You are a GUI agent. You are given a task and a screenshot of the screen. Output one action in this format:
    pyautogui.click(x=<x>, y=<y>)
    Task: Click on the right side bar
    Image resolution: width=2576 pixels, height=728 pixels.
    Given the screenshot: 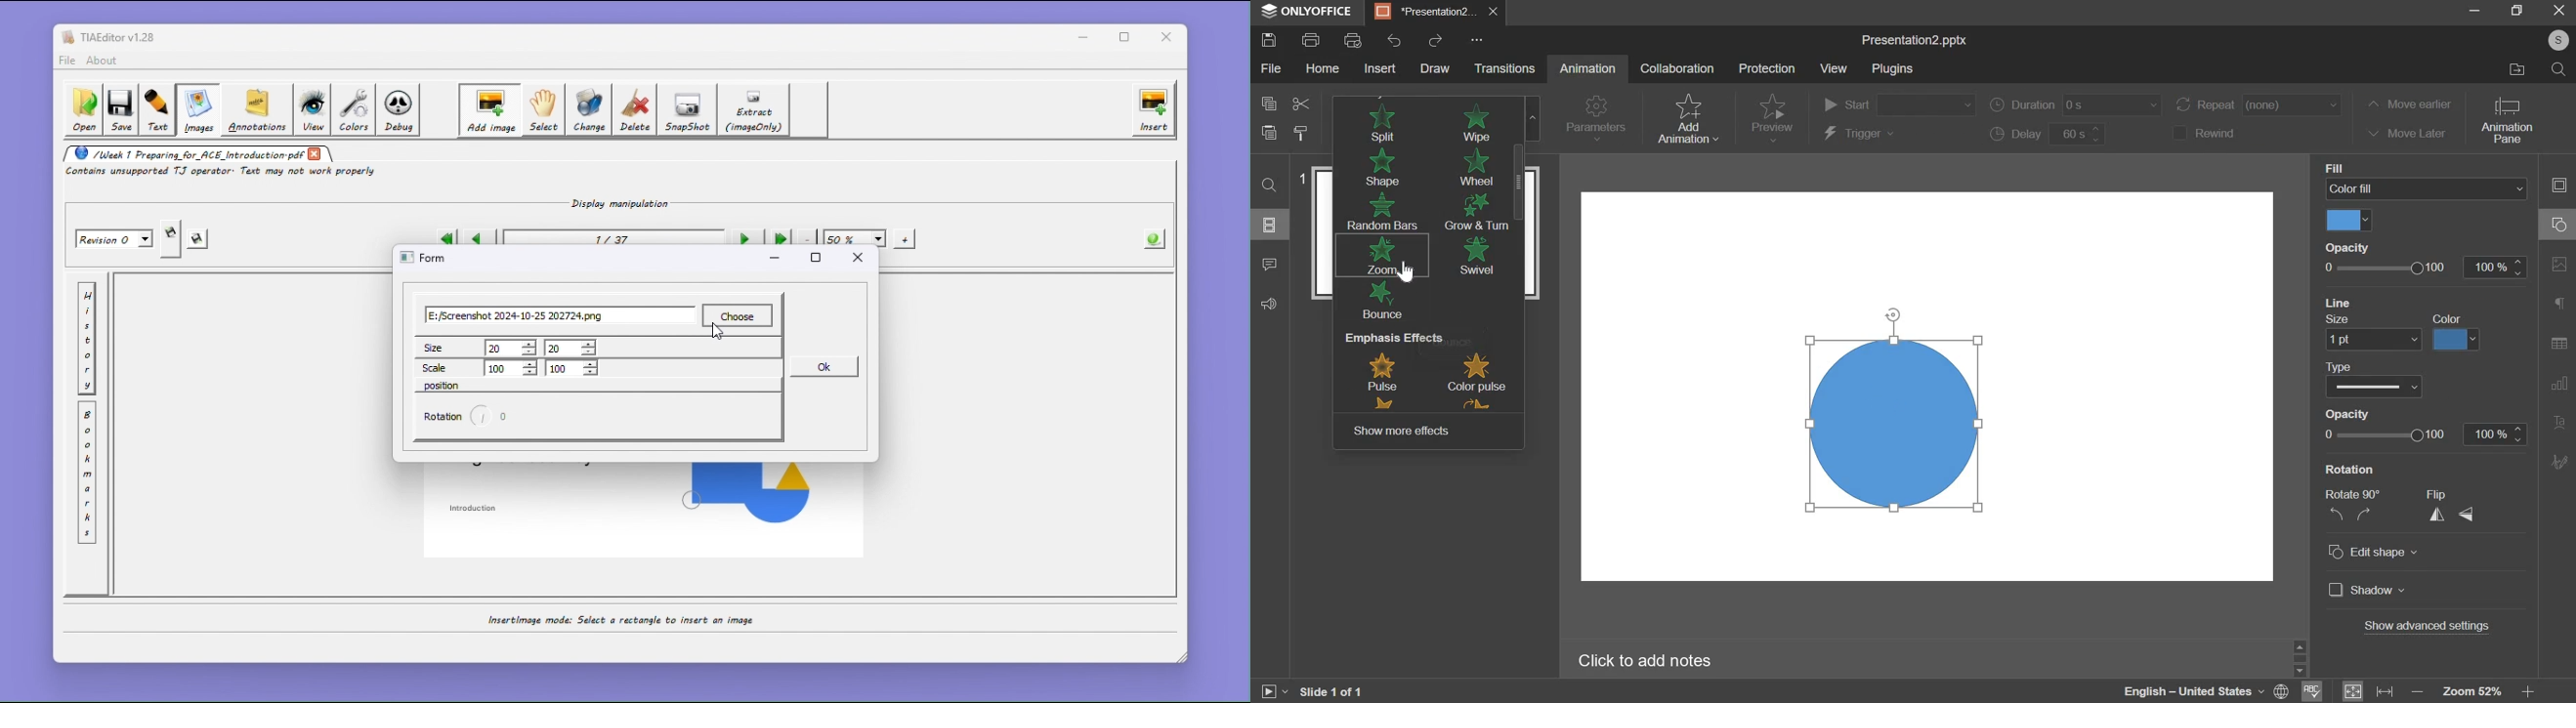 What is the action you would take?
    pyautogui.click(x=2557, y=323)
    